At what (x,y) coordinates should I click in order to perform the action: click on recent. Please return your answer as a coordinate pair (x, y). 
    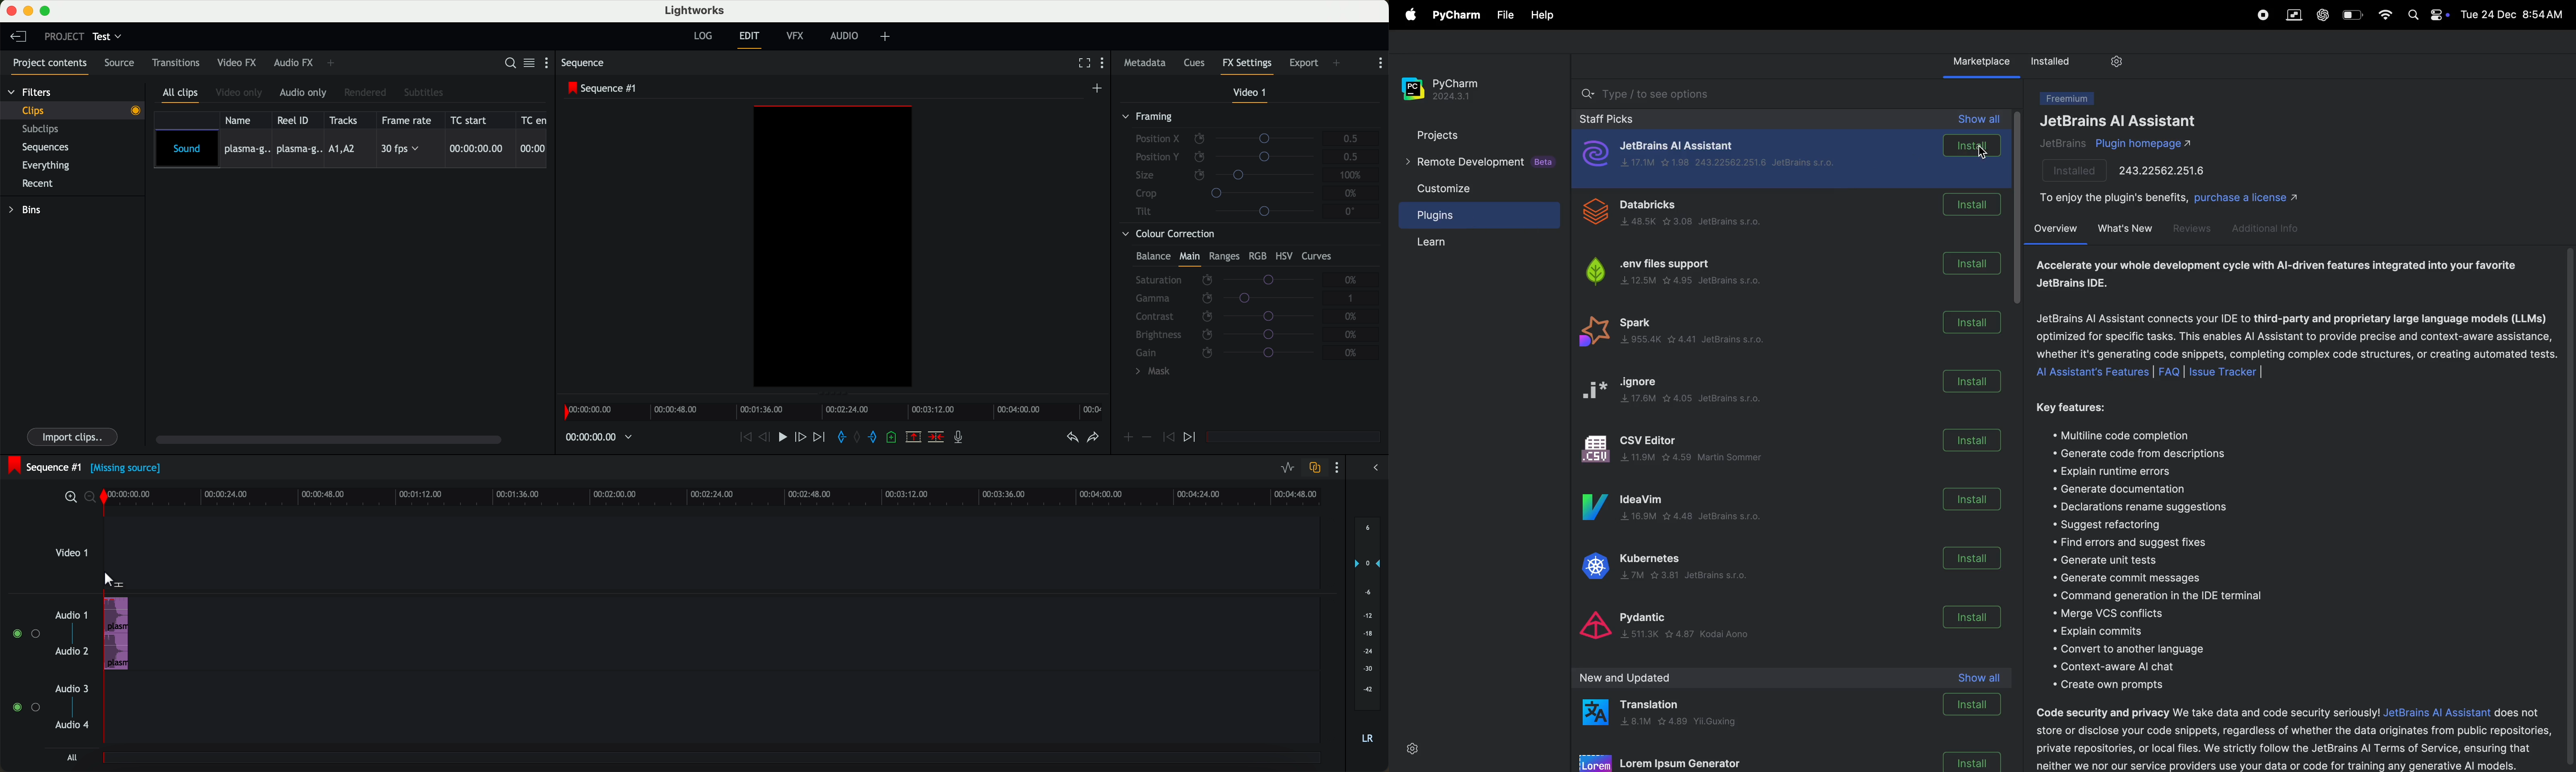
    Looking at the image, I should click on (36, 183).